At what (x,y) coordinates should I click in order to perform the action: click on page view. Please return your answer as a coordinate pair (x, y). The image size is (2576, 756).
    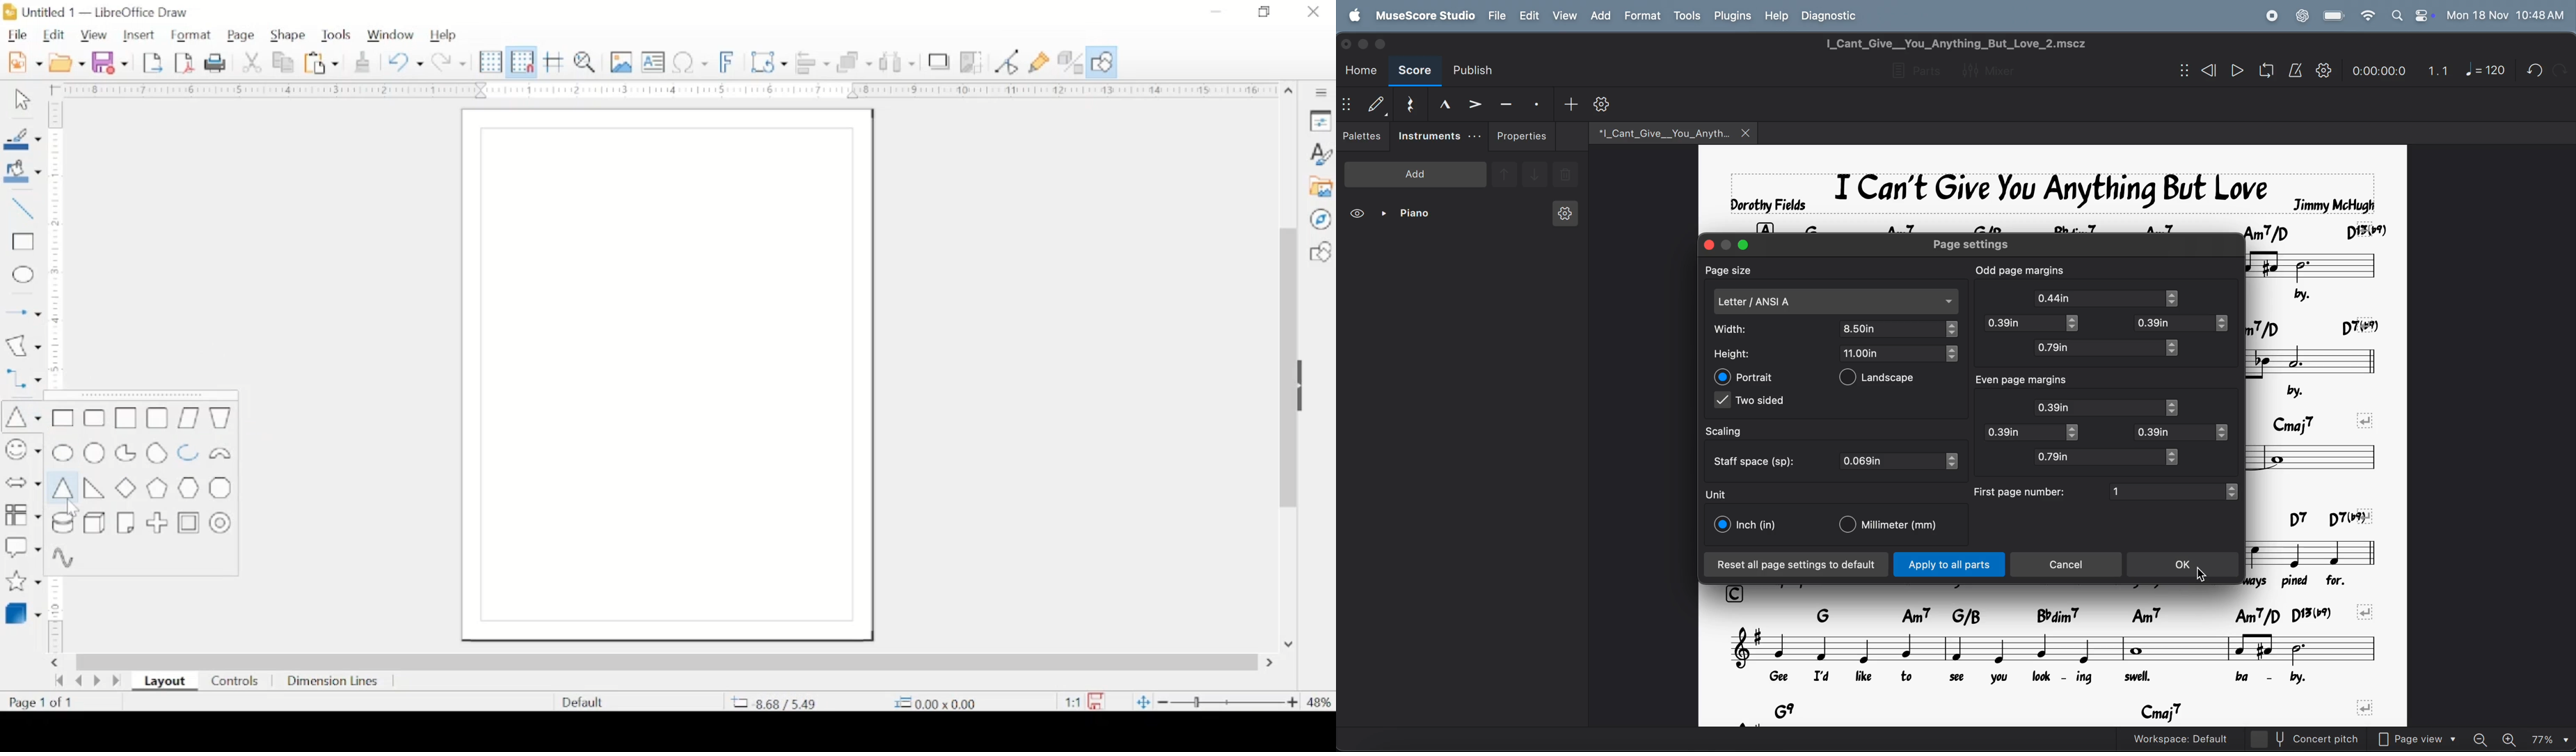
    Looking at the image, I should click on (2422, 738).